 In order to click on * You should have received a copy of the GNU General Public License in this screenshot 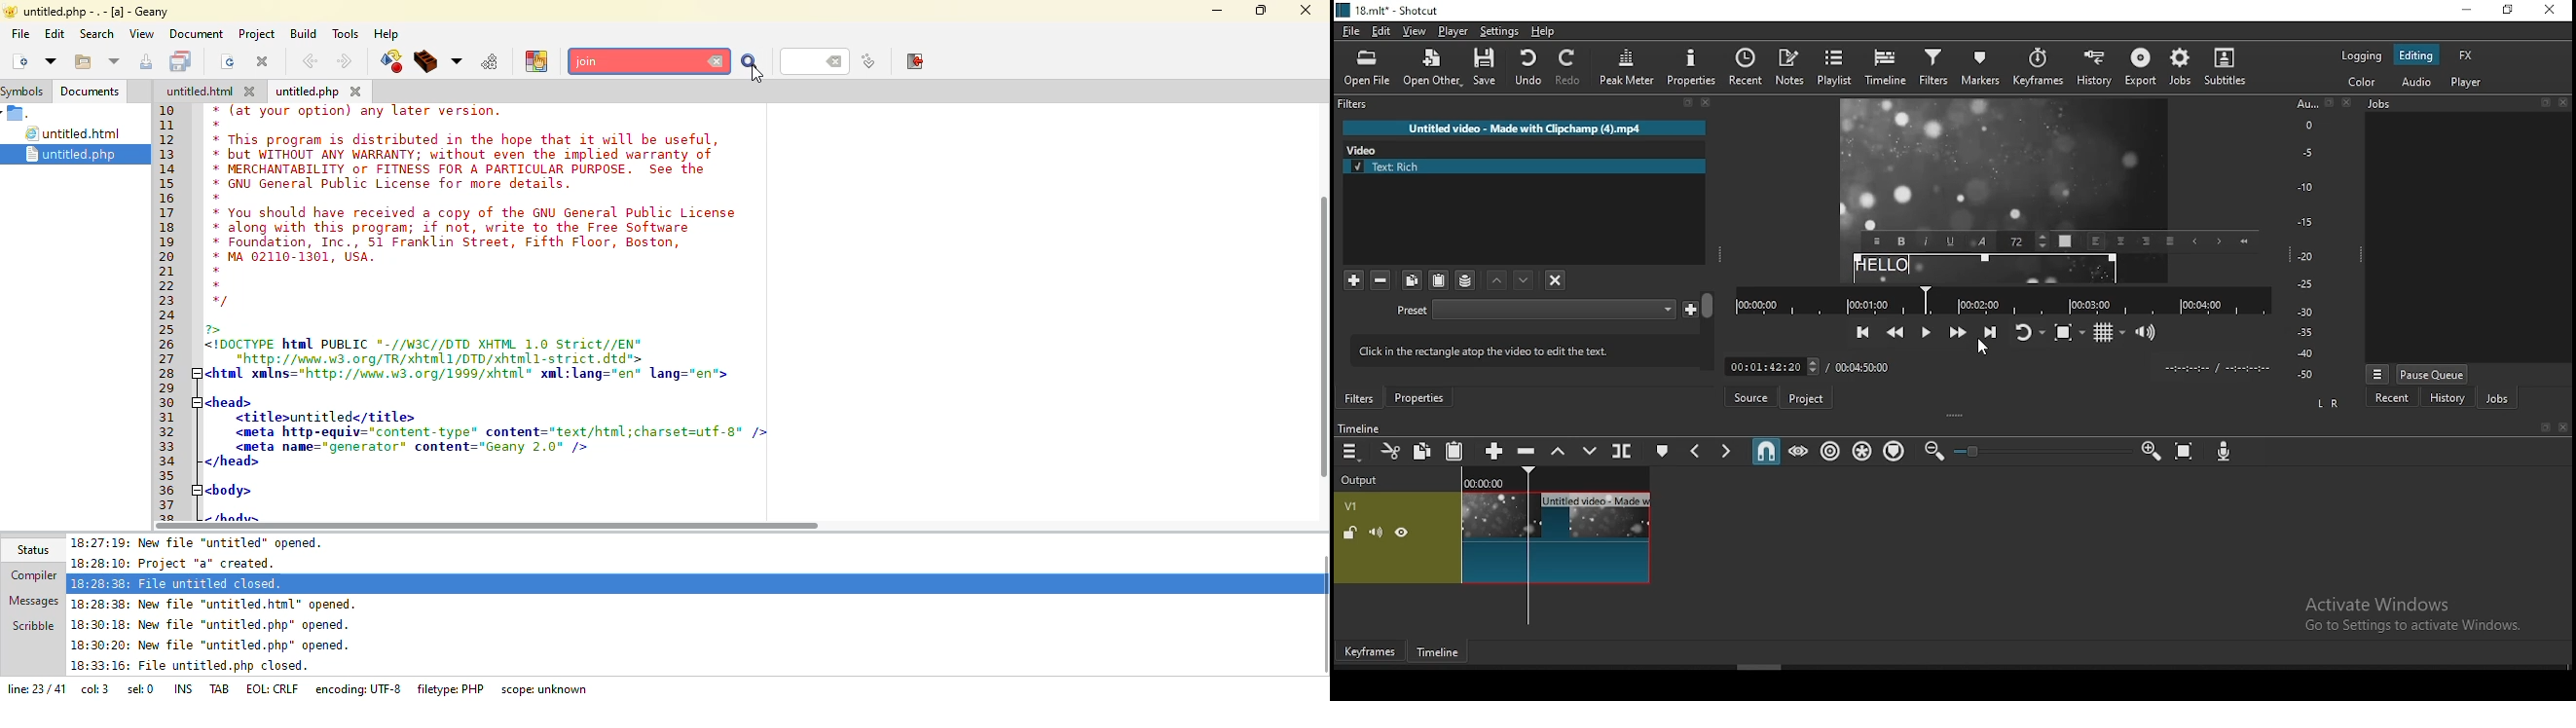, I will do `click(476, 212)`.